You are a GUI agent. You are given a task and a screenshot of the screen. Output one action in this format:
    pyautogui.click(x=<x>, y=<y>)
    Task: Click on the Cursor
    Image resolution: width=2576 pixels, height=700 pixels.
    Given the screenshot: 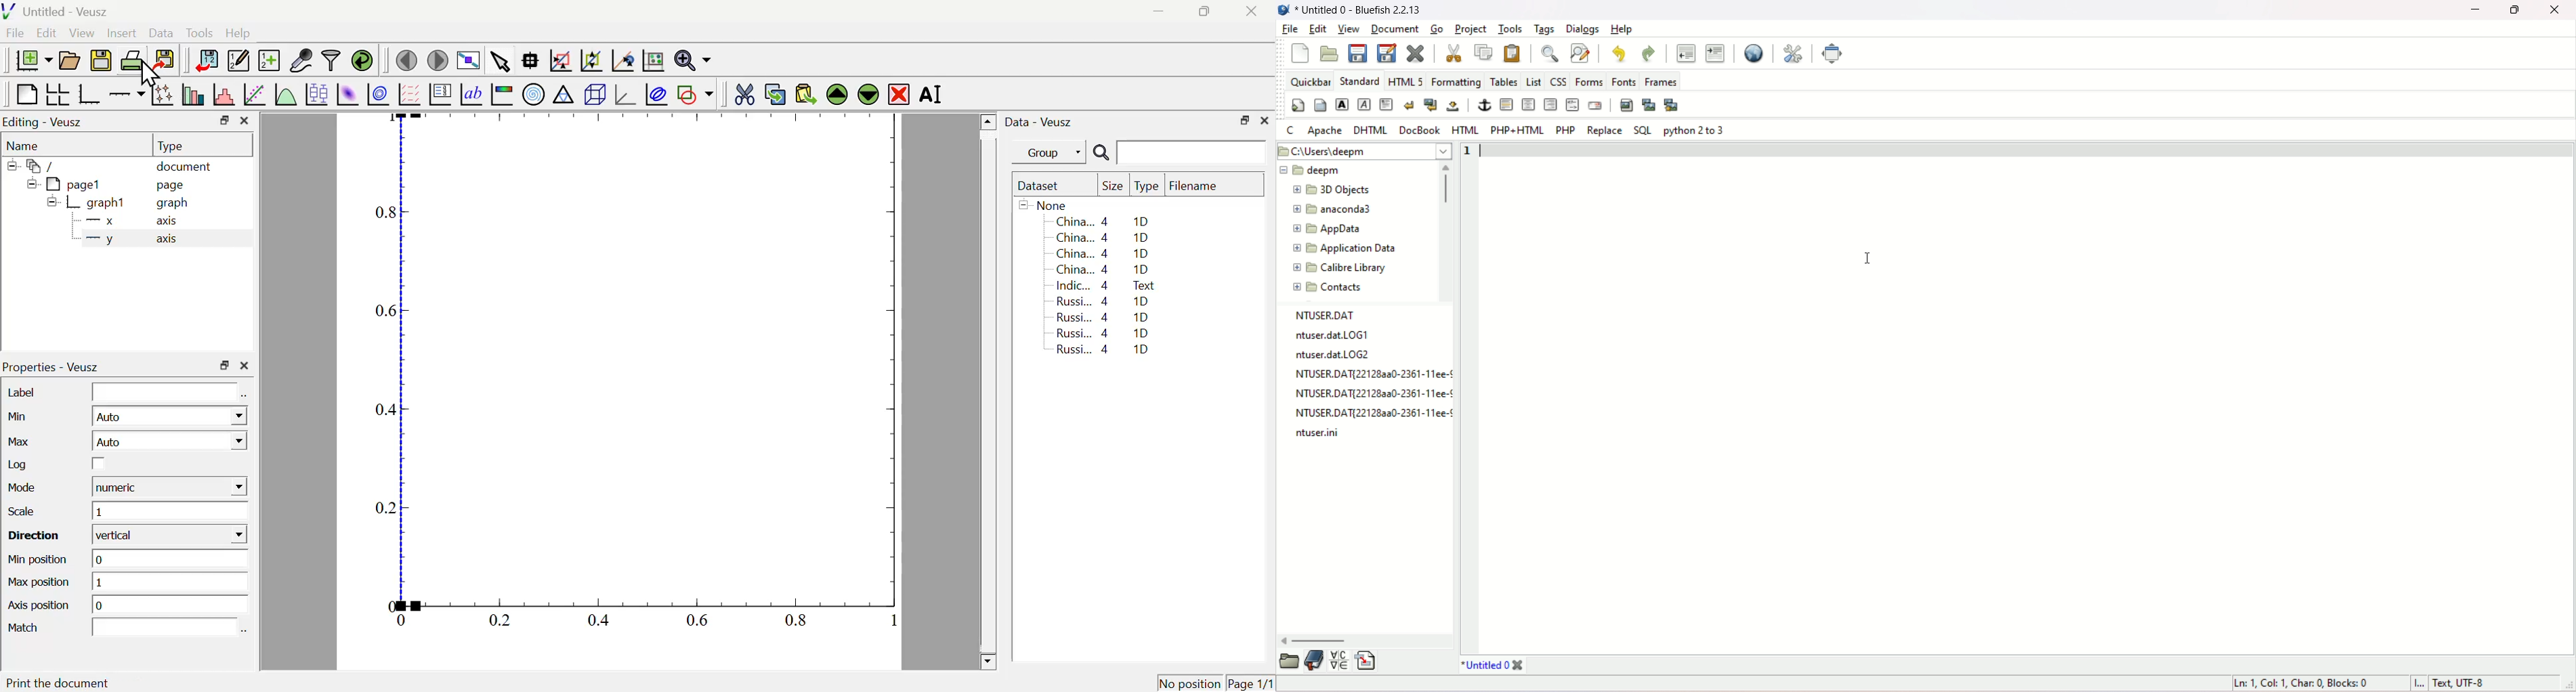 What is the action you would take?
    pyautogui.click(x=151, y=74)
    